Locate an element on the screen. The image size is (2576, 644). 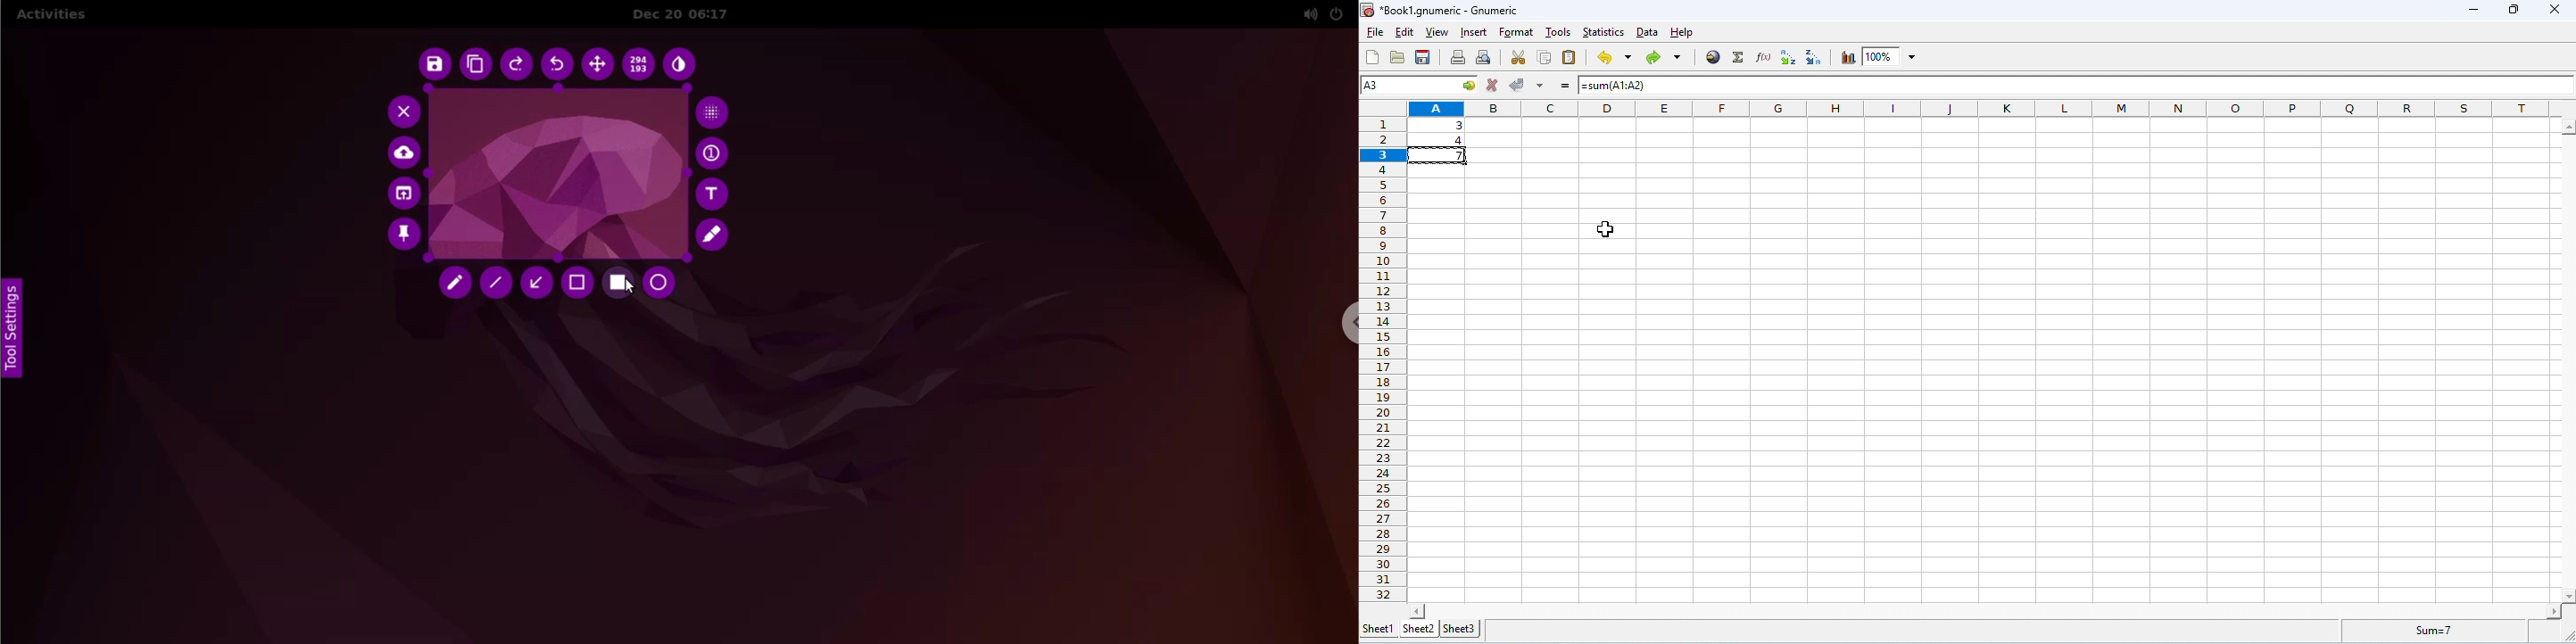
space for horizontal column is located at coordinates (1984, 610).